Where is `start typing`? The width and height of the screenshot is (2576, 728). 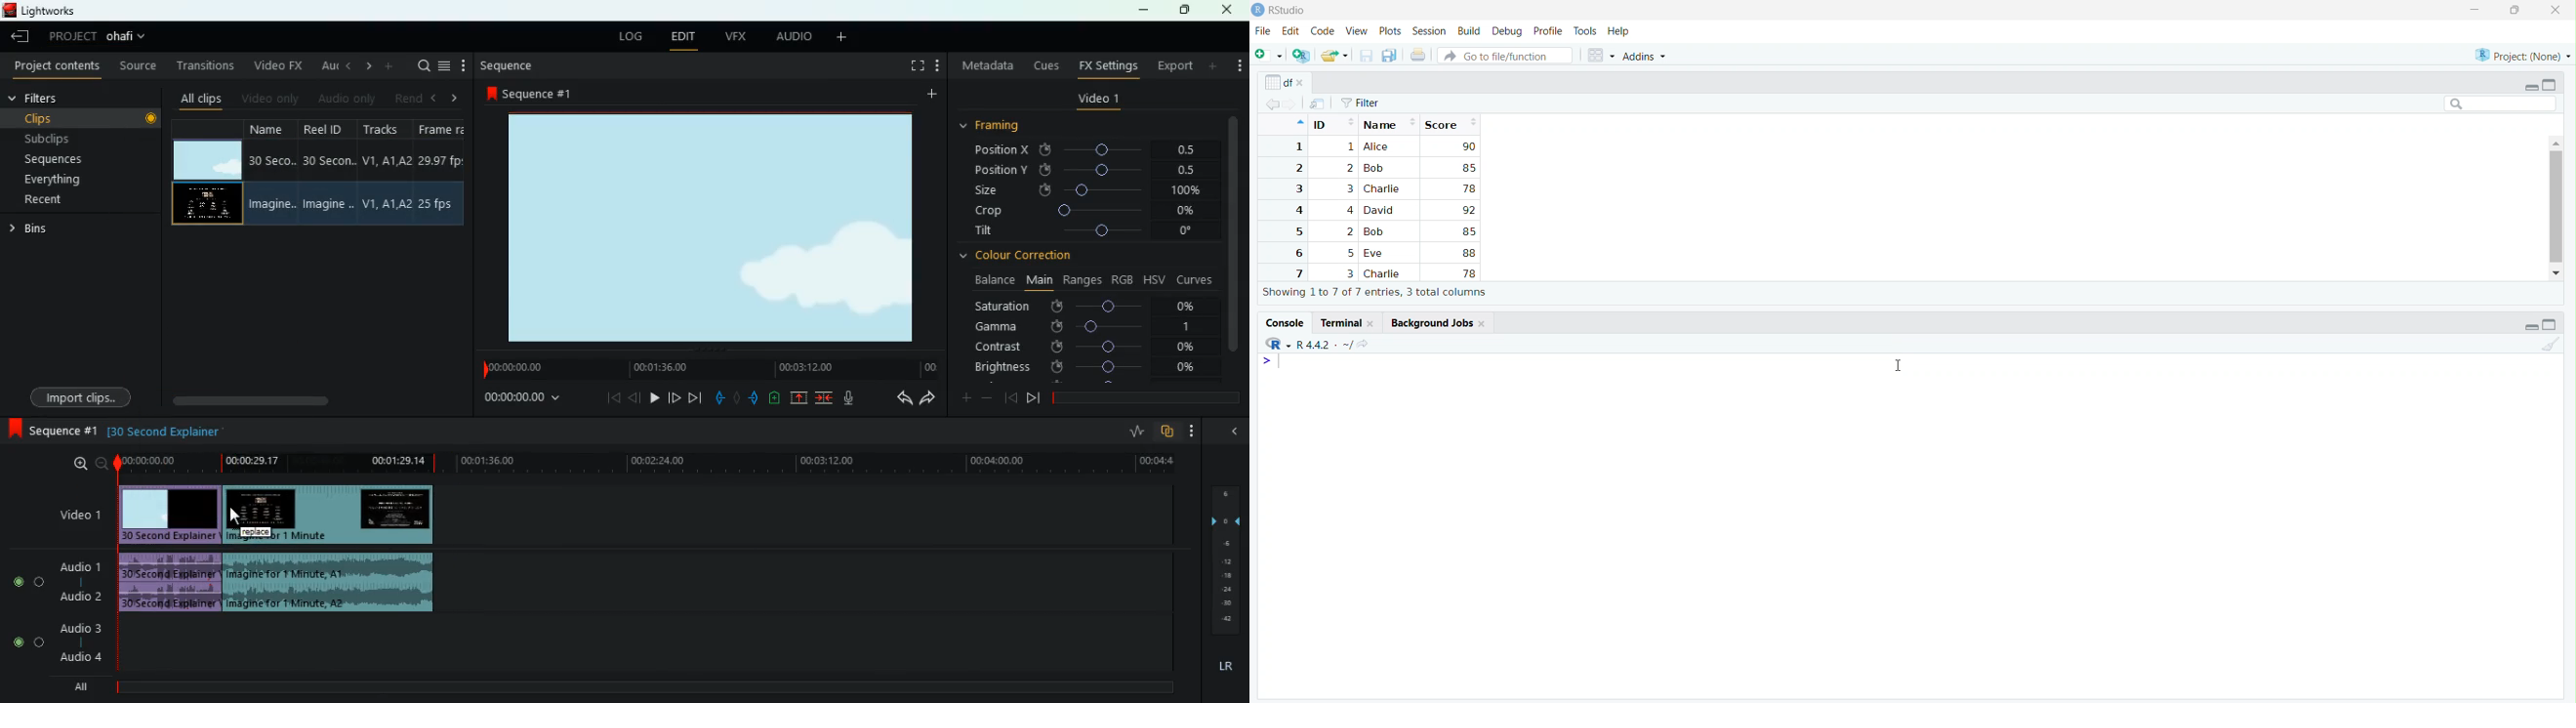
start typing is located at coordinates (1274, 362).